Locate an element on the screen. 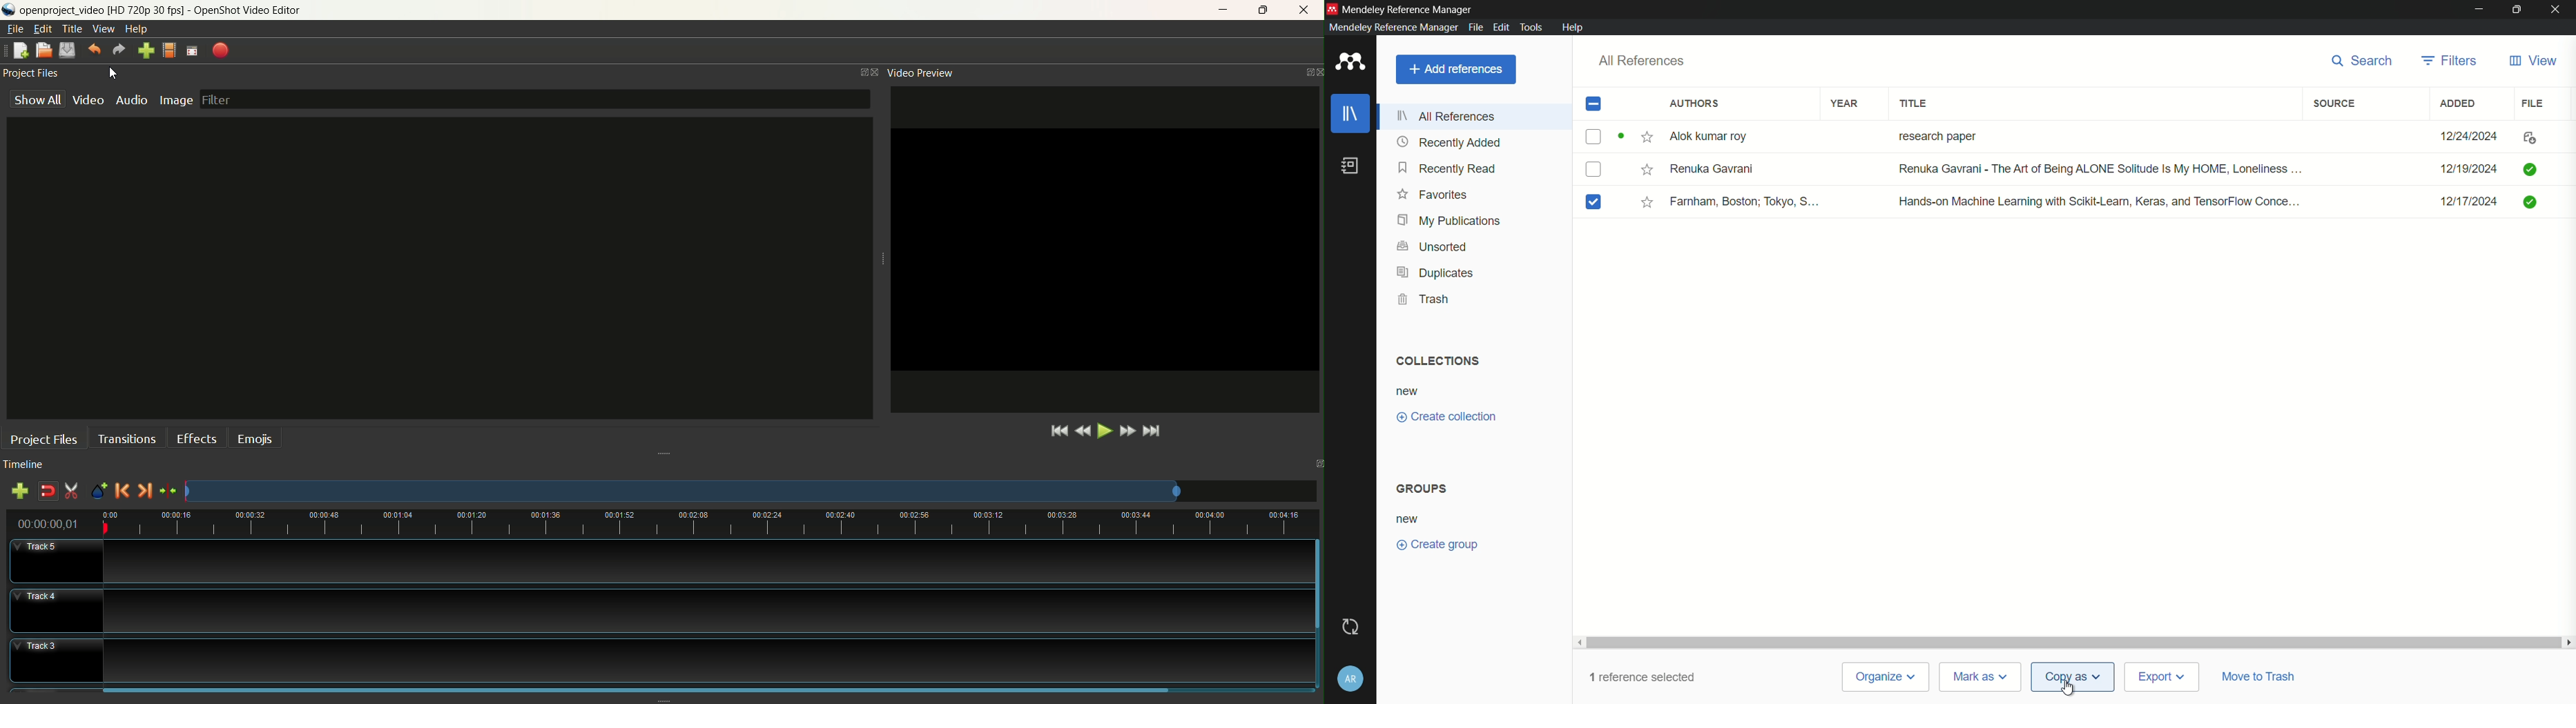  help menu is located at coordinates (1575, 27).